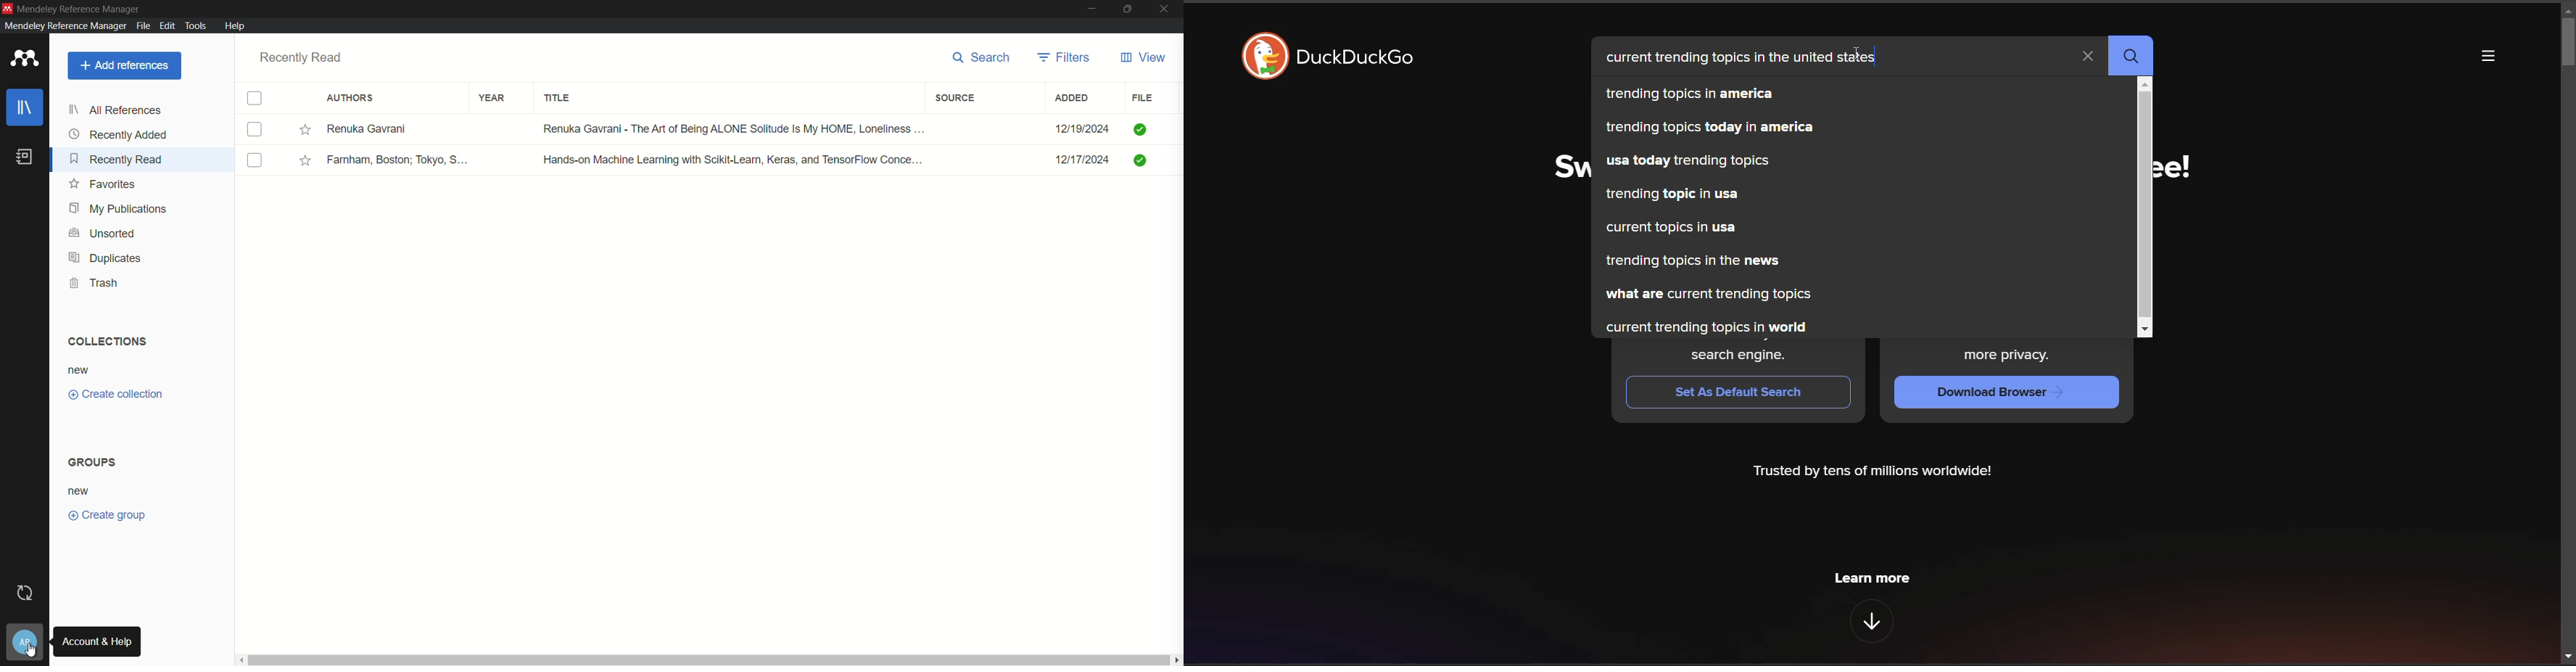 The width and height of the screenshot is (2576, 672). Describe the element at coordinates (301, 57) in the screenshot. I see `recently read` at that location.